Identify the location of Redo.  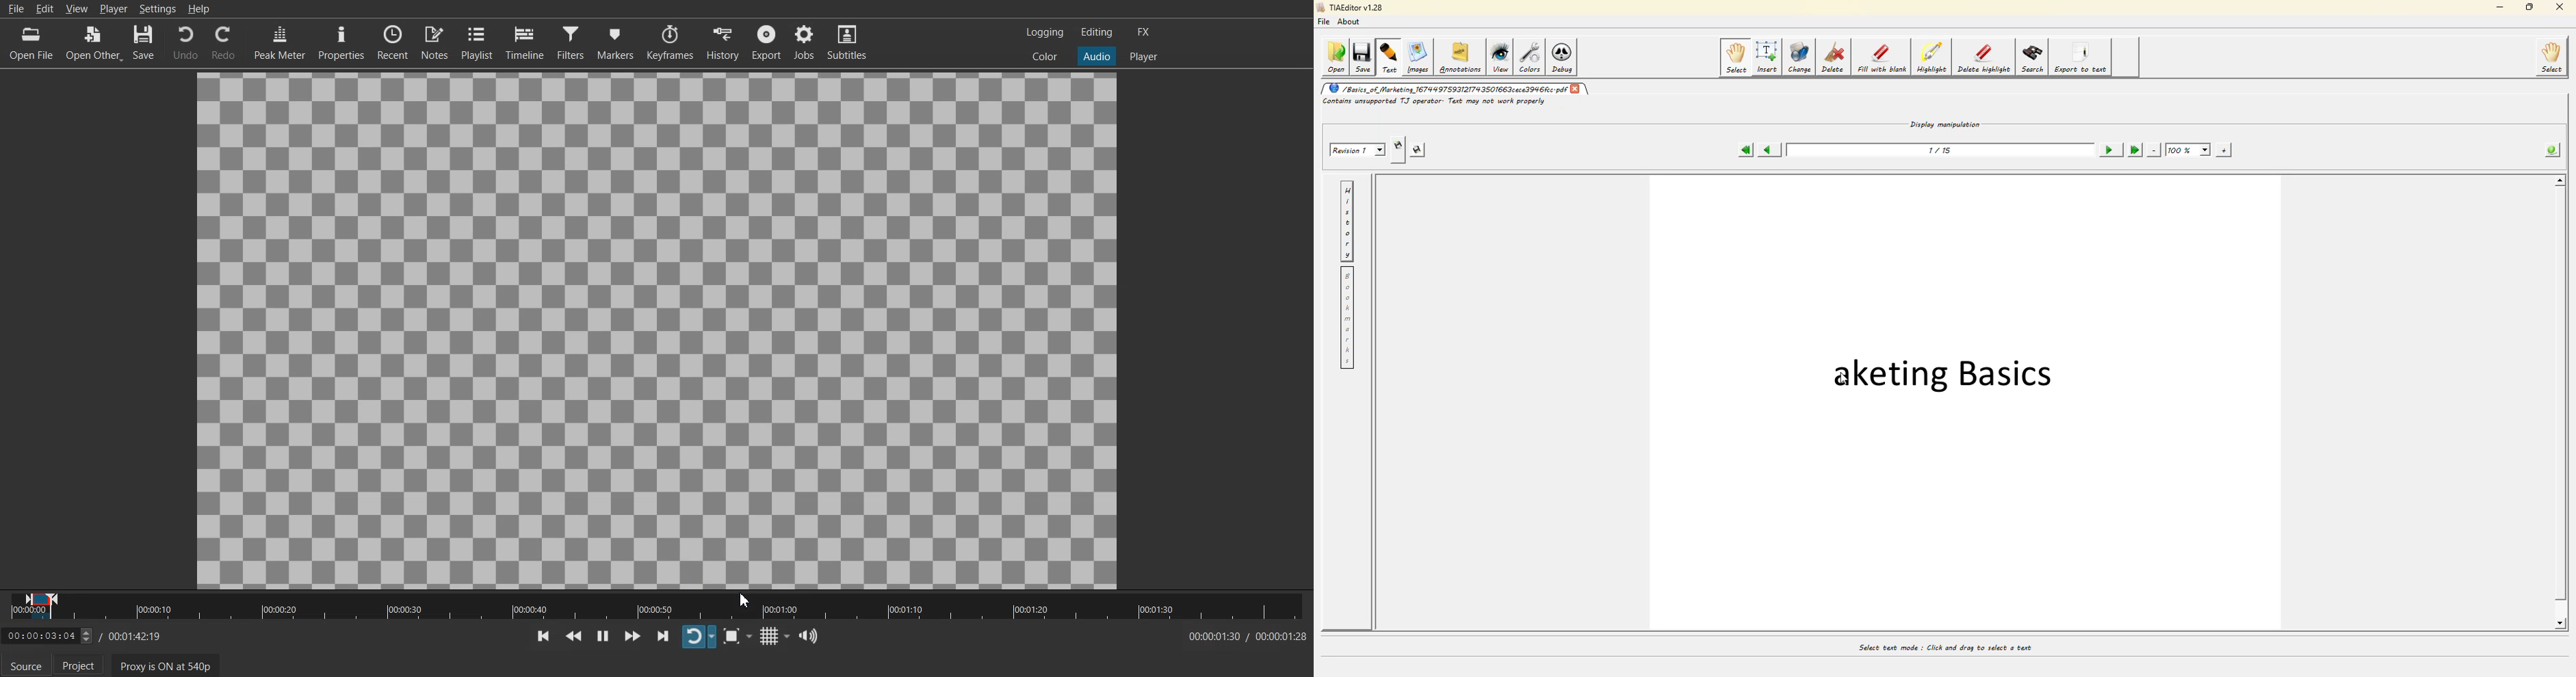
(224, 42).